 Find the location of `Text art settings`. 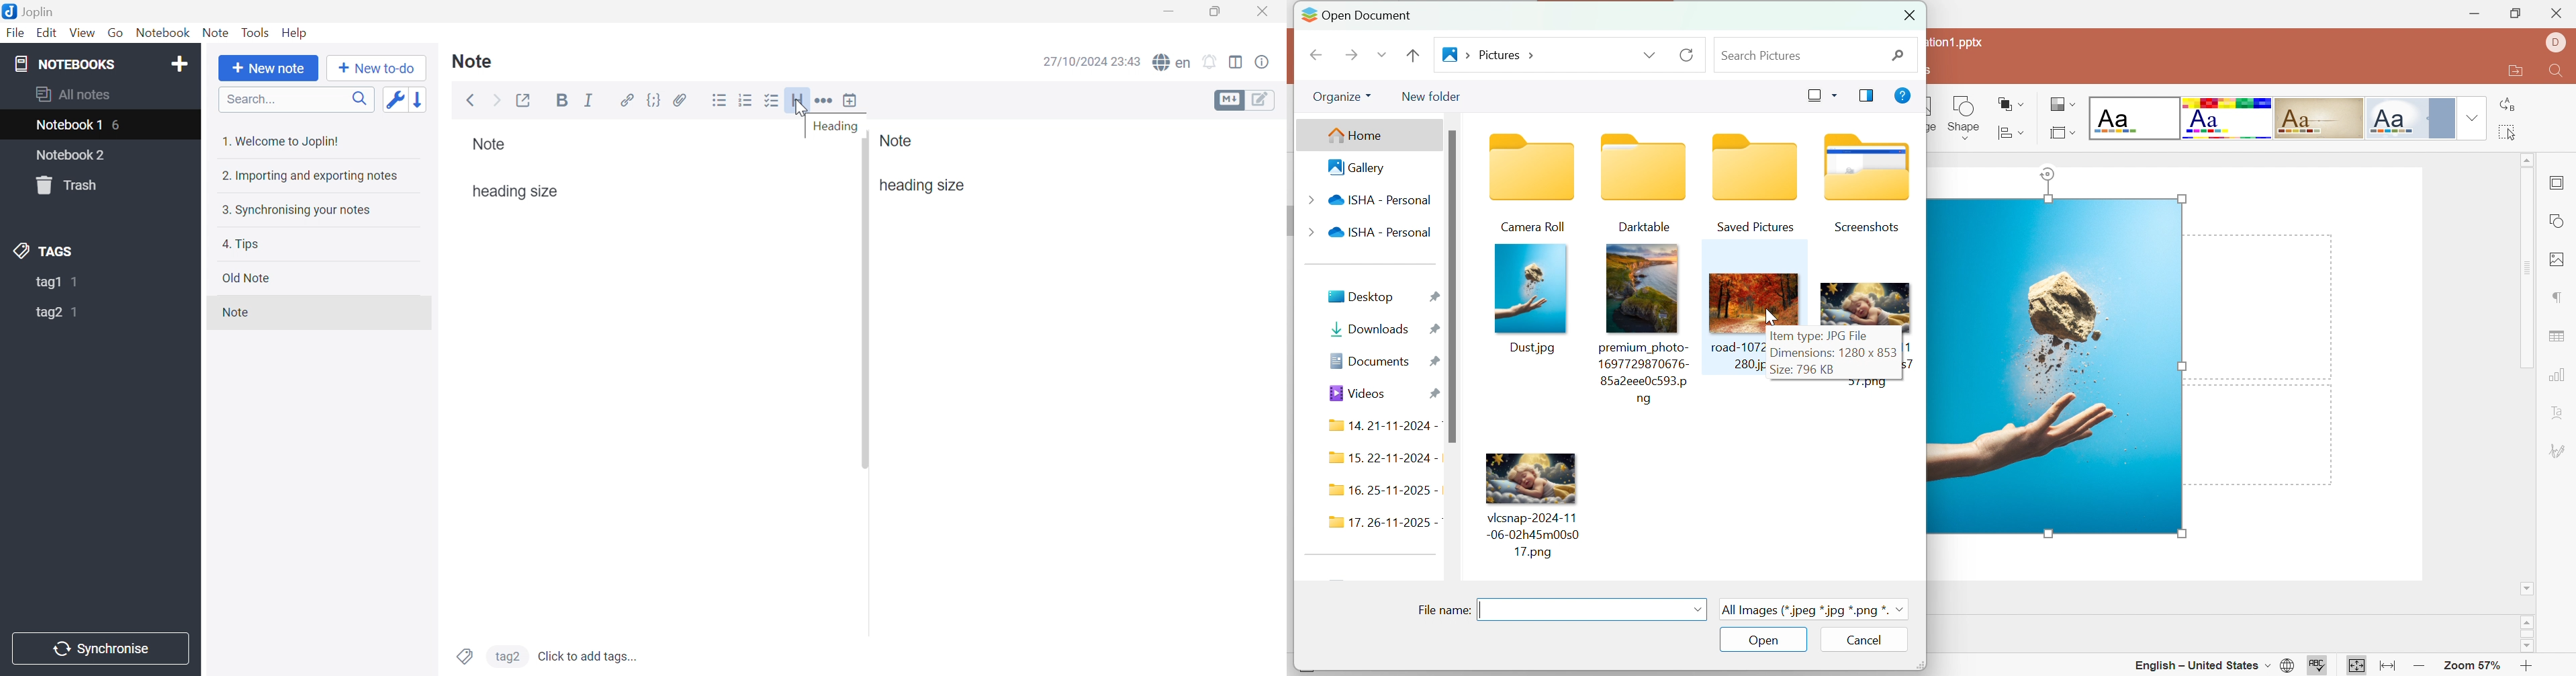

Text art settings is located at coordinates (2560, 413).